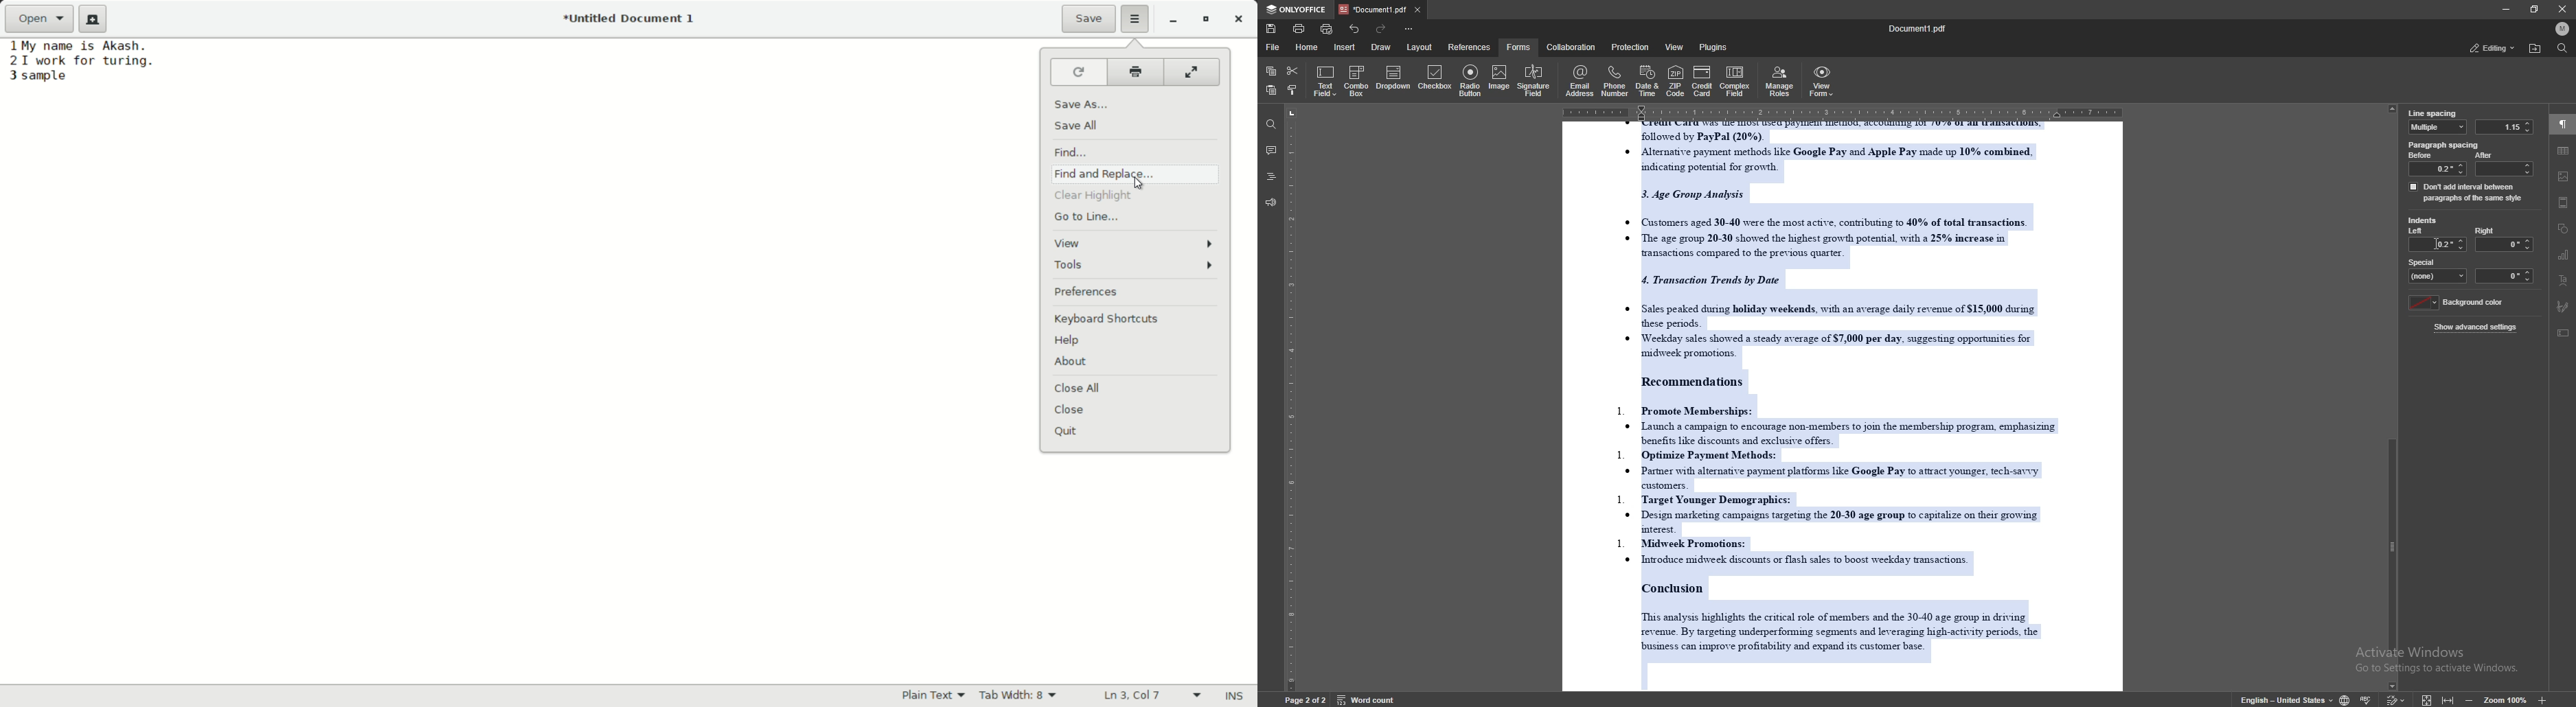 The image size is (2576, 728). I want to click on minimize, so click(2505, 9).